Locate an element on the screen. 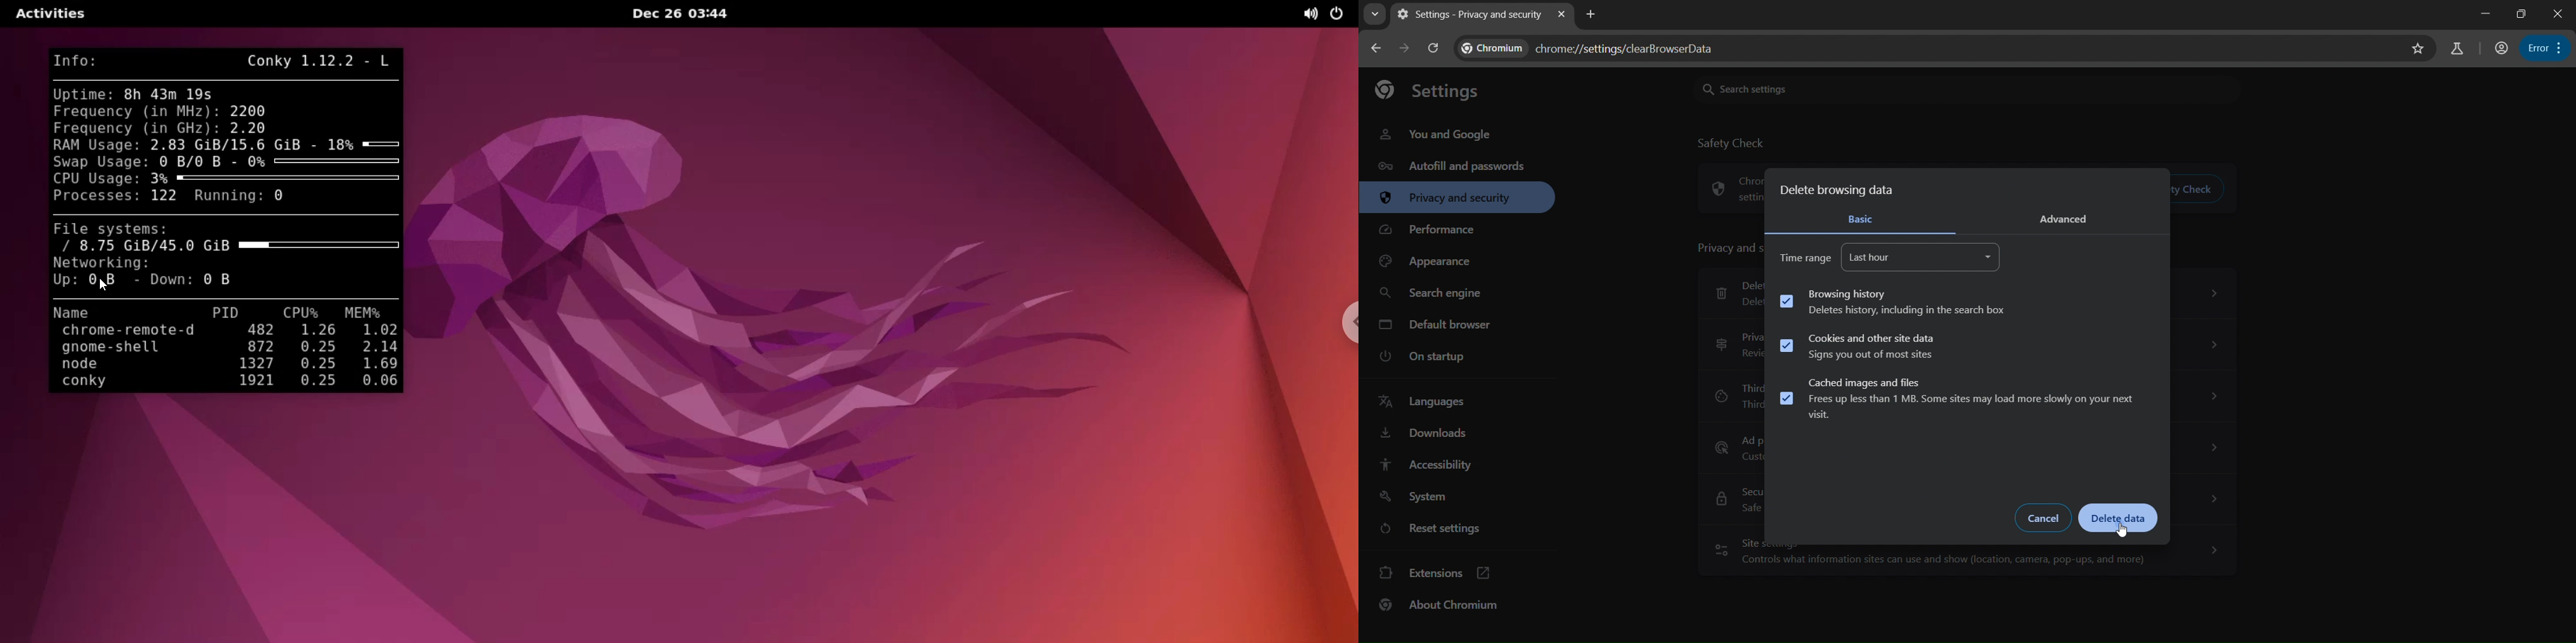  search settings is located at coordinates (1780, 87).